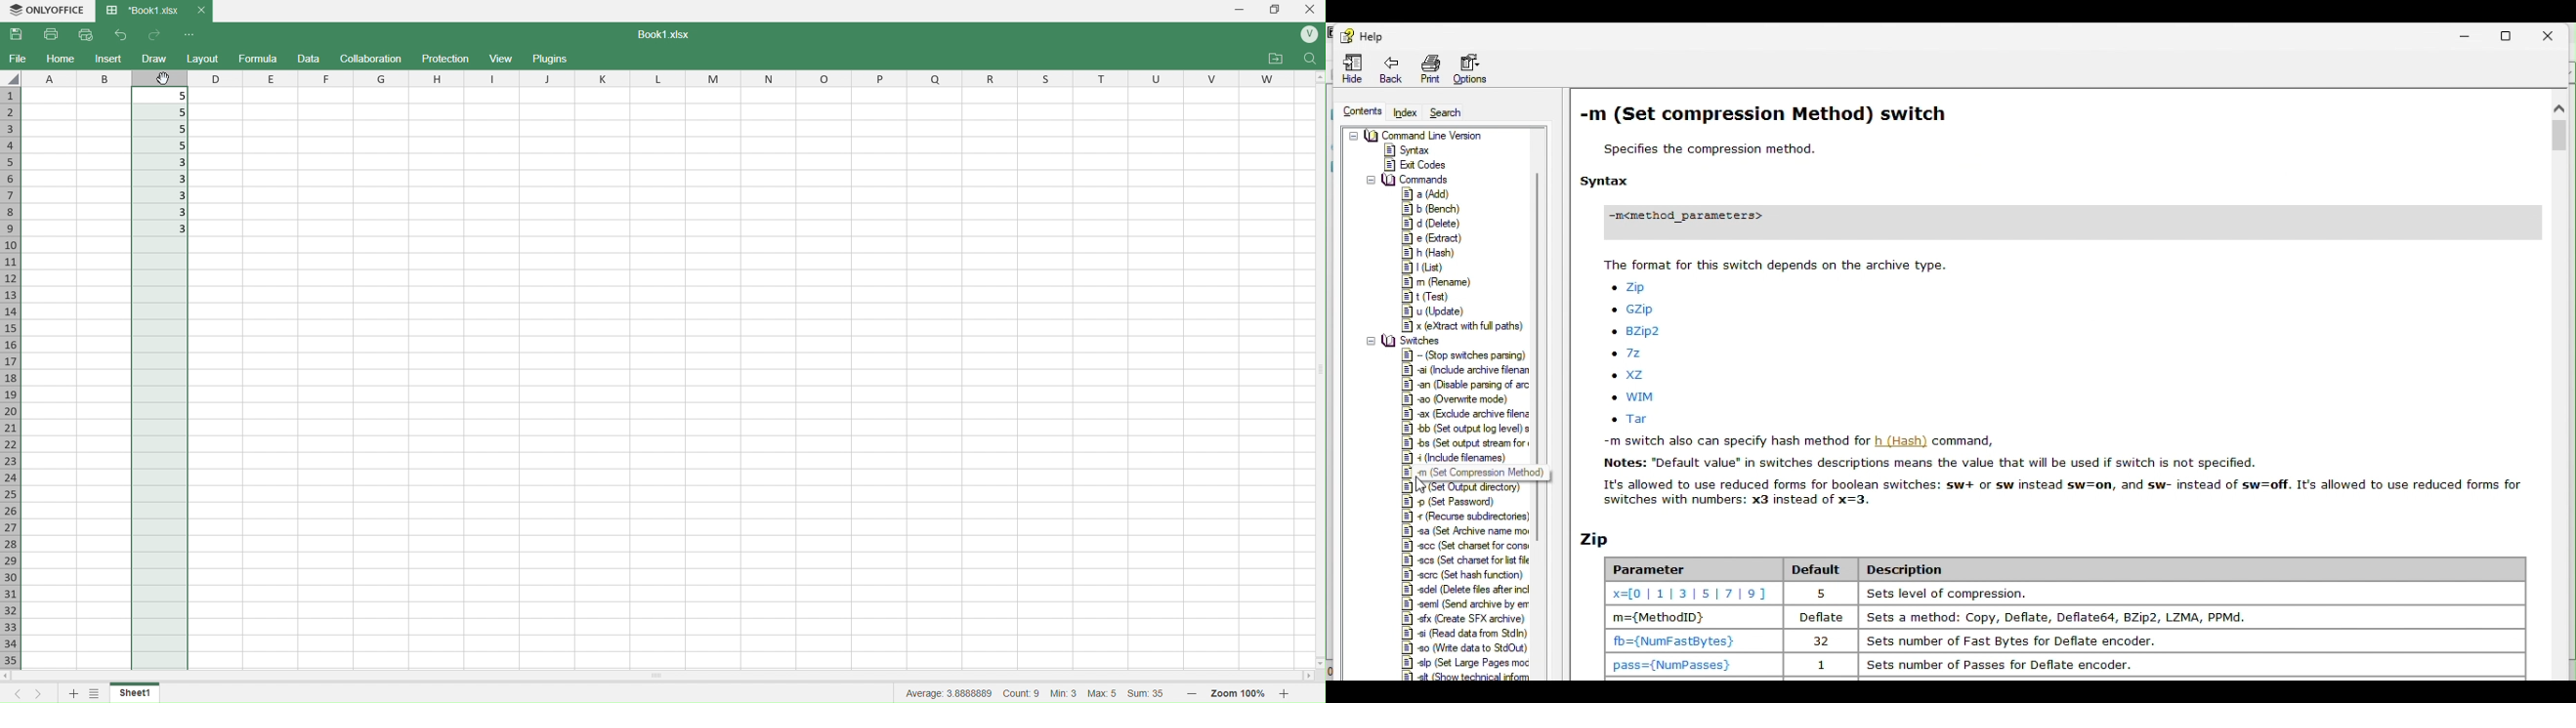 The image size is (2576, 728). What do you see at coordinates (96, 692) in the screenshot?
I see `sheet list` at bounding box center [96, 692].